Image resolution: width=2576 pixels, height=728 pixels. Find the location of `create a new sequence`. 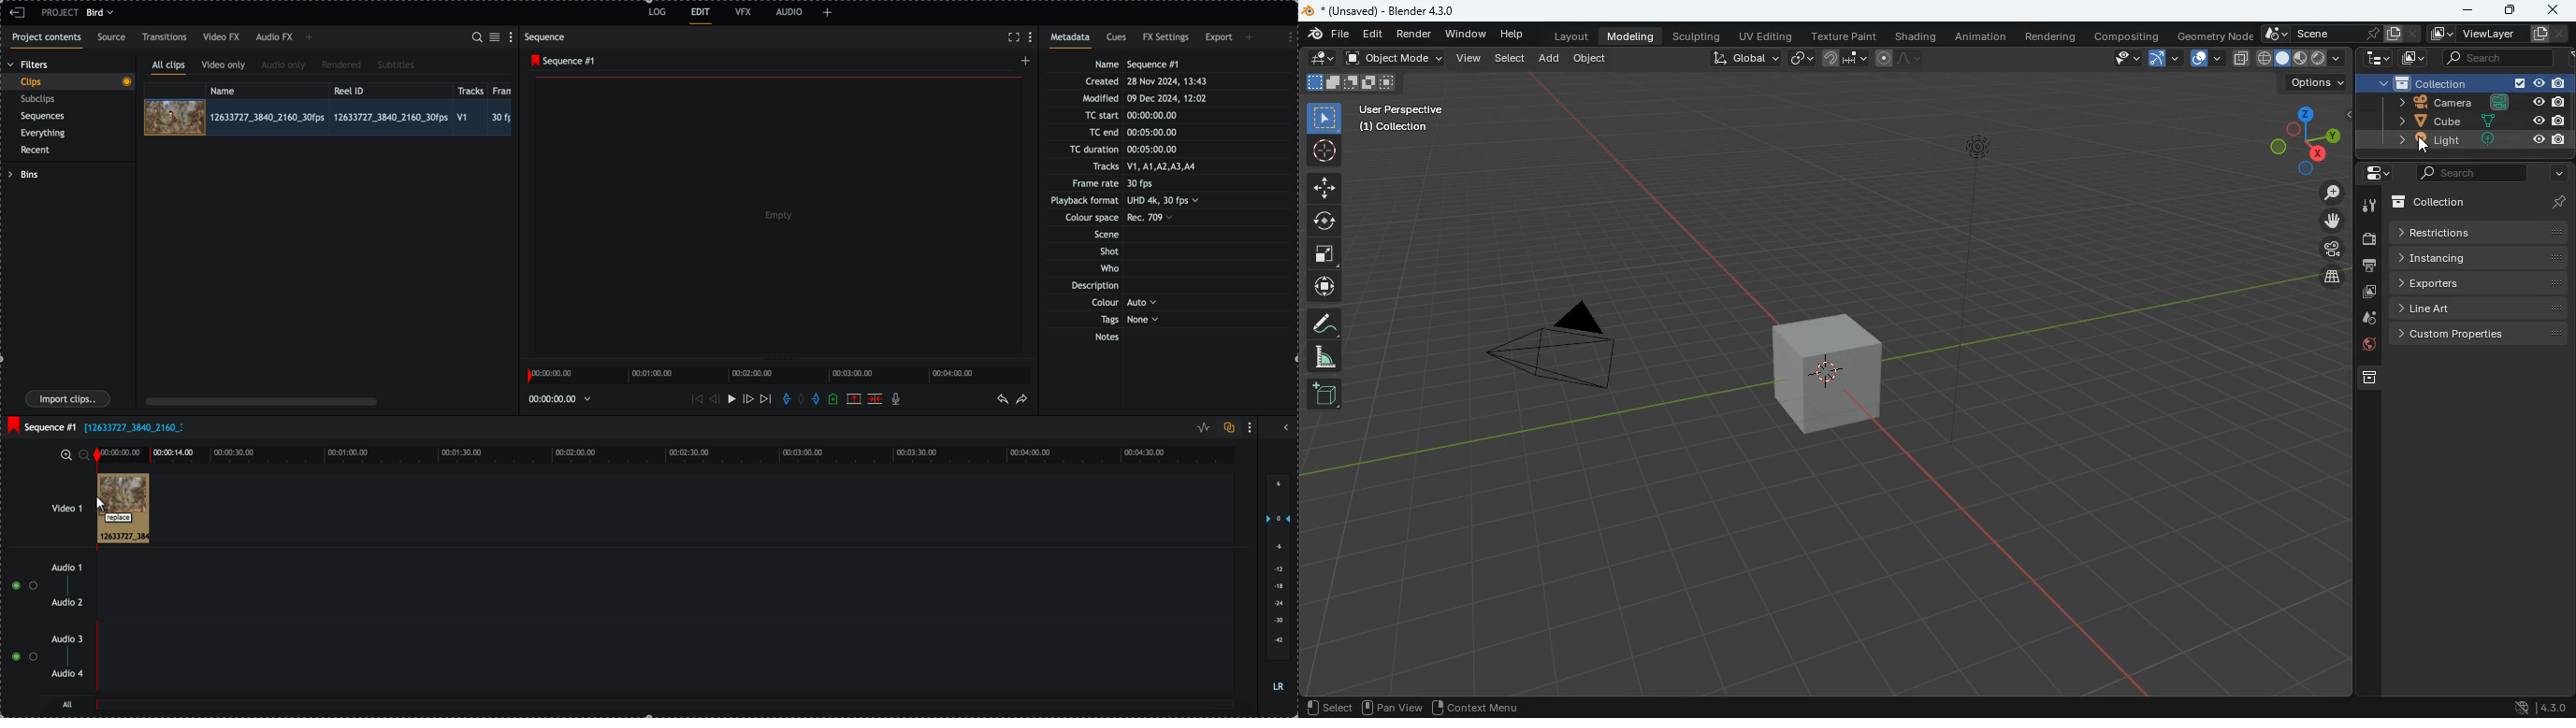

create a new sequence is located at coordinates (1024, 63).